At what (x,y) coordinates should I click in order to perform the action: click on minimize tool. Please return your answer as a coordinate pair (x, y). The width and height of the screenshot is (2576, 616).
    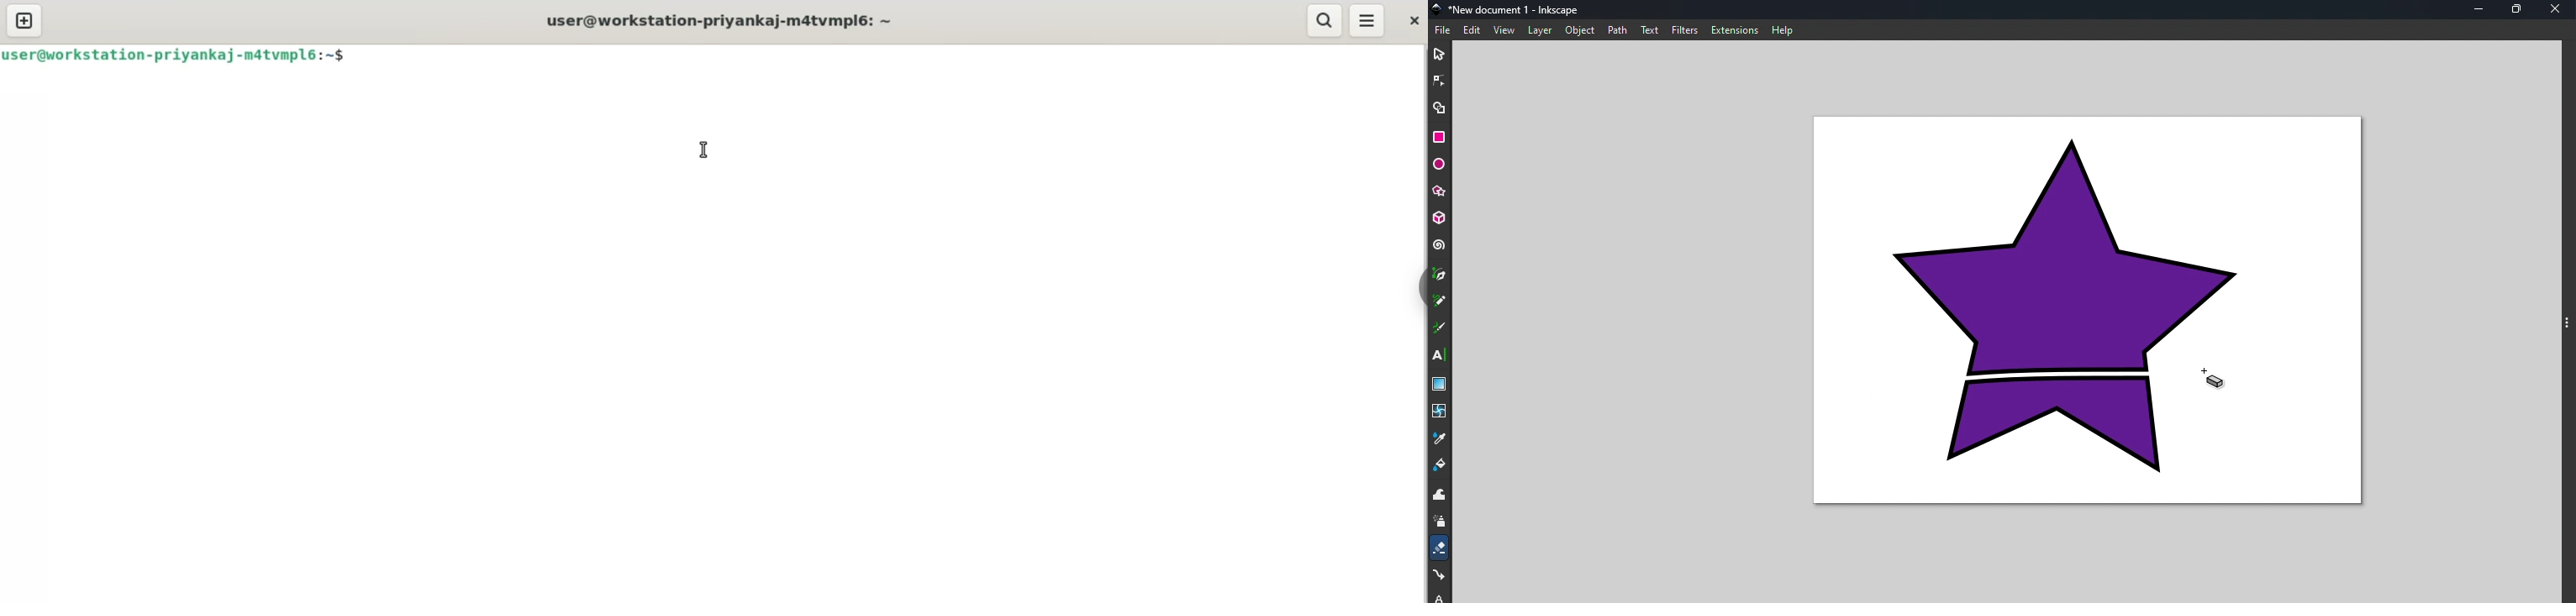
    Looking at the image, I should click on (2478, 9).